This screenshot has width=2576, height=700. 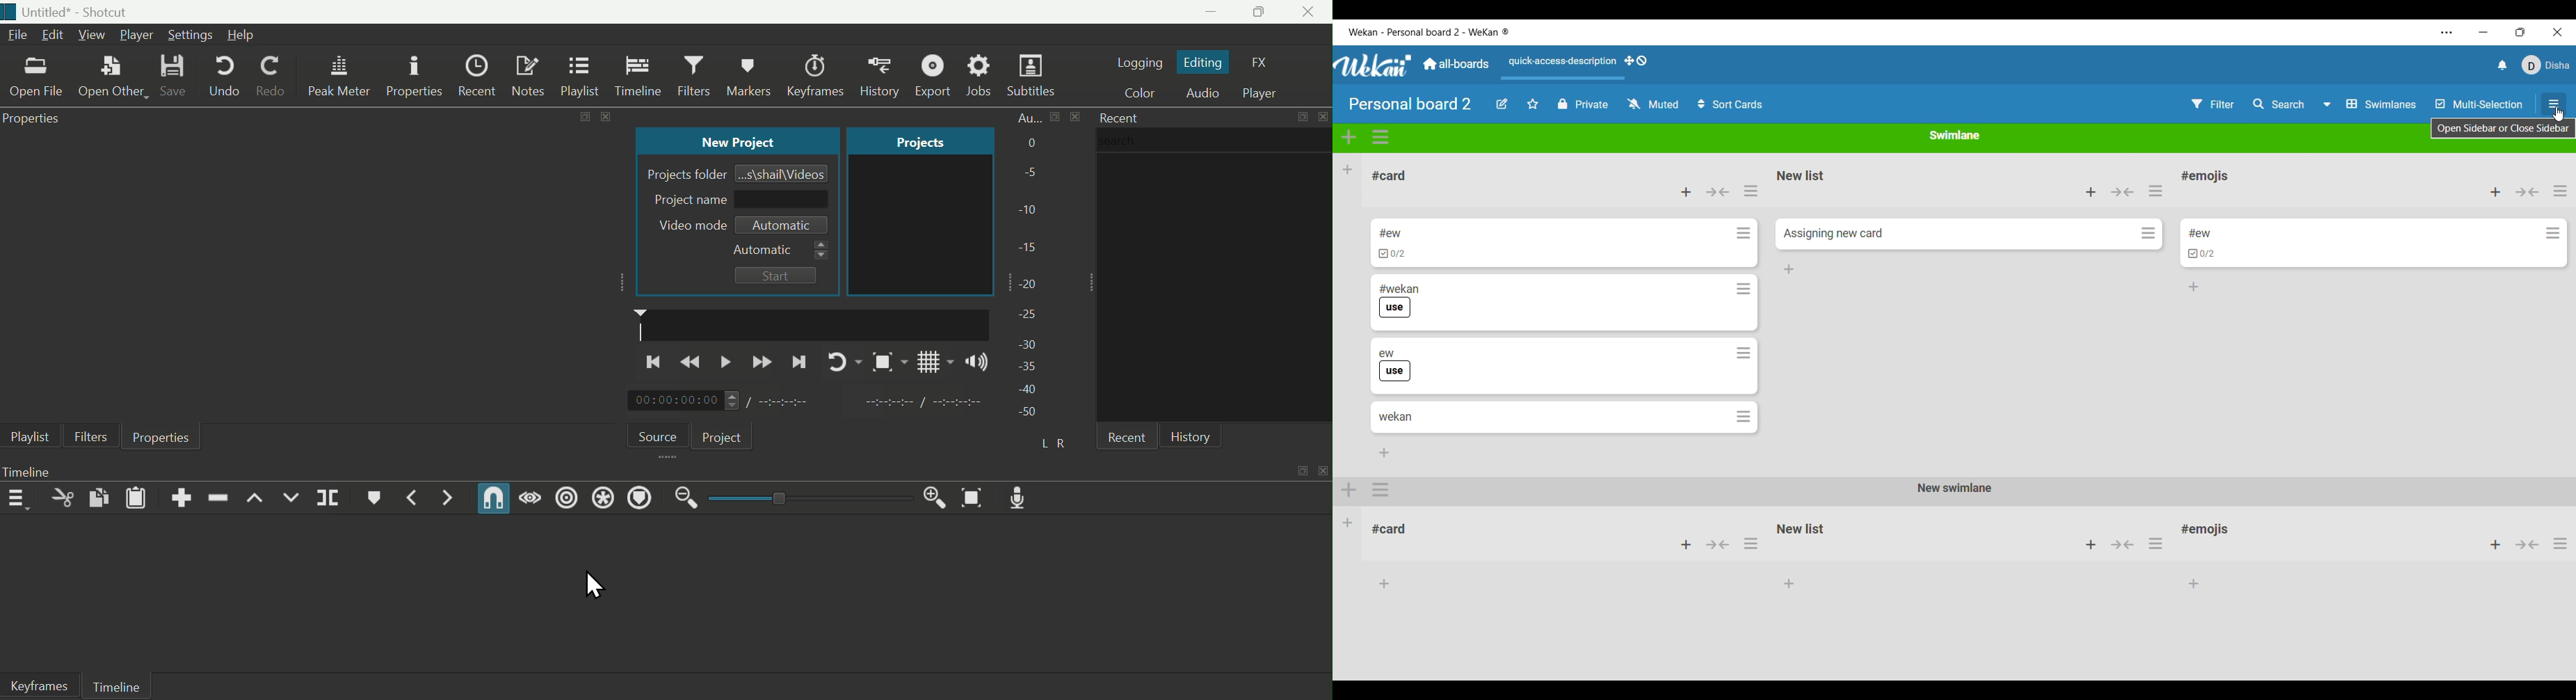 What do you see at coordinates (1205, 61) in the screenshot?
I see `Editing` at bounding box center [1205, 61].